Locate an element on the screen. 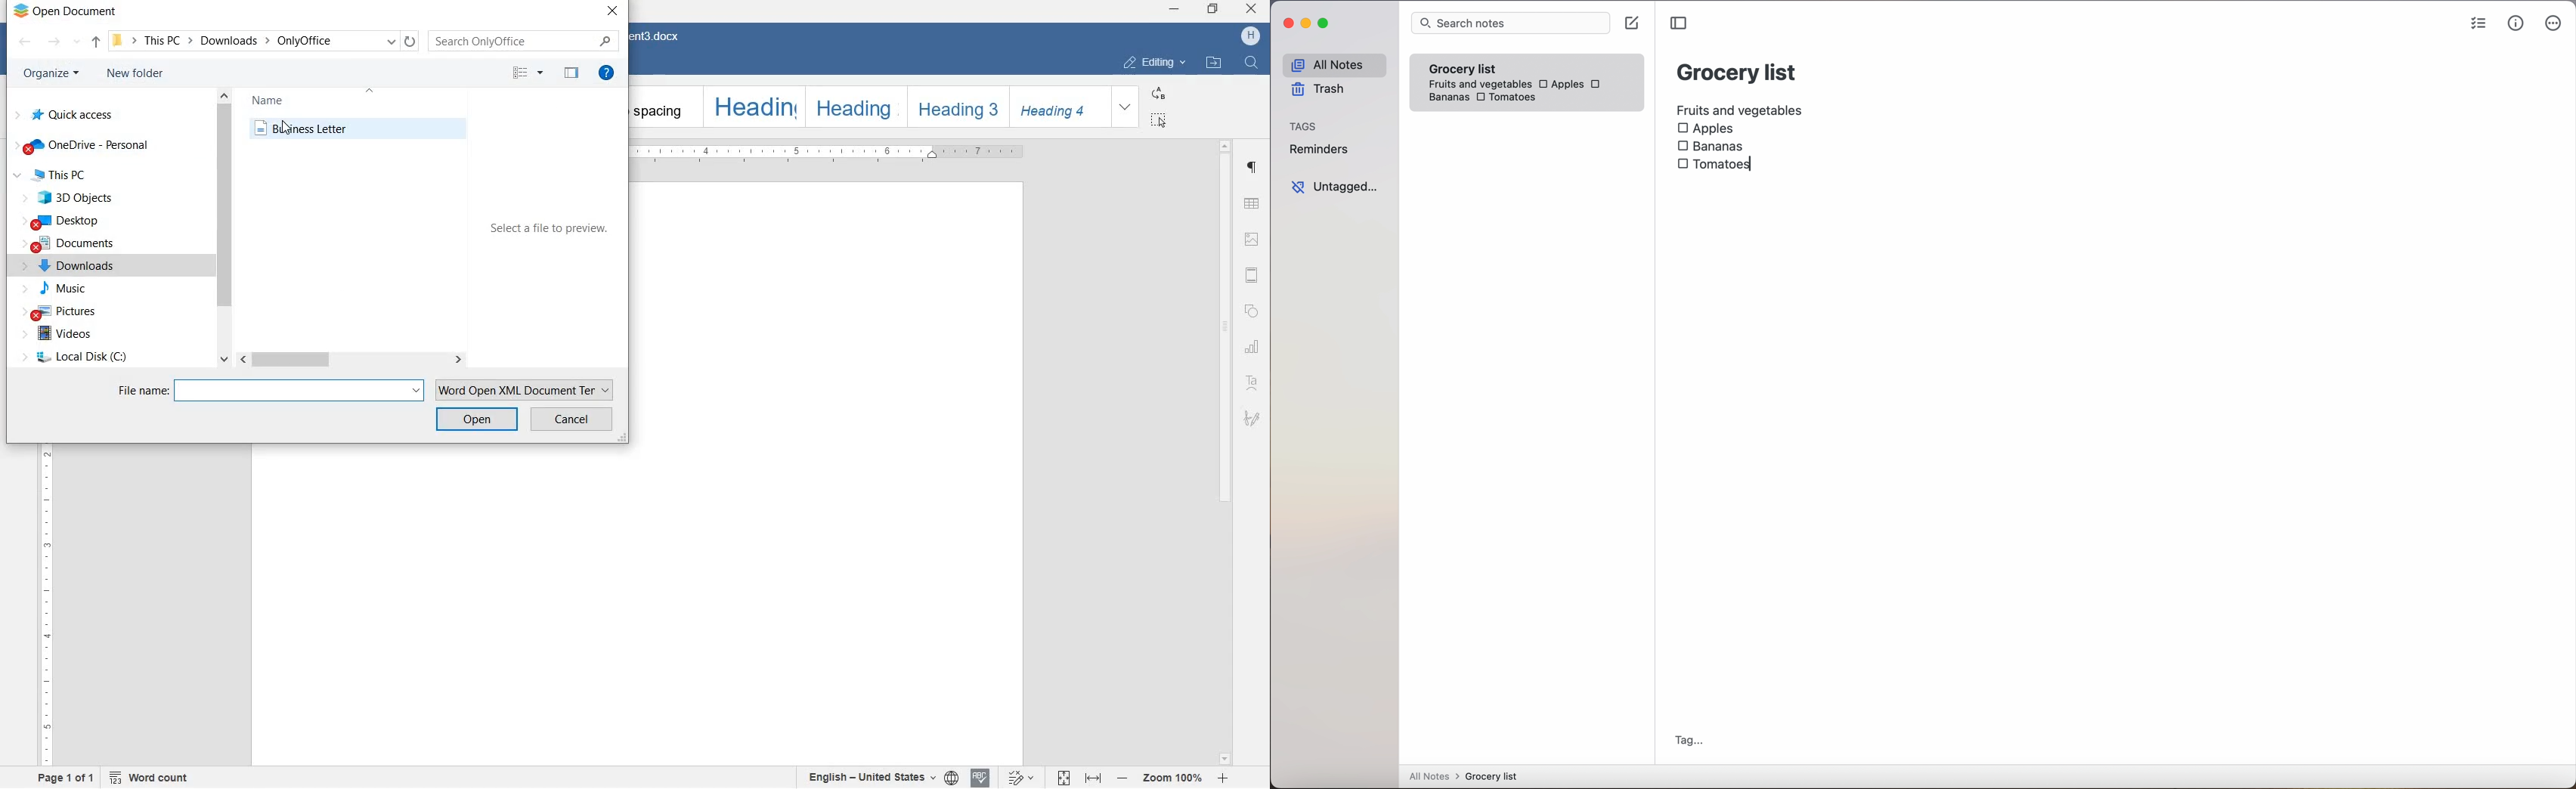  editing is located at coordinates (1155, 63).